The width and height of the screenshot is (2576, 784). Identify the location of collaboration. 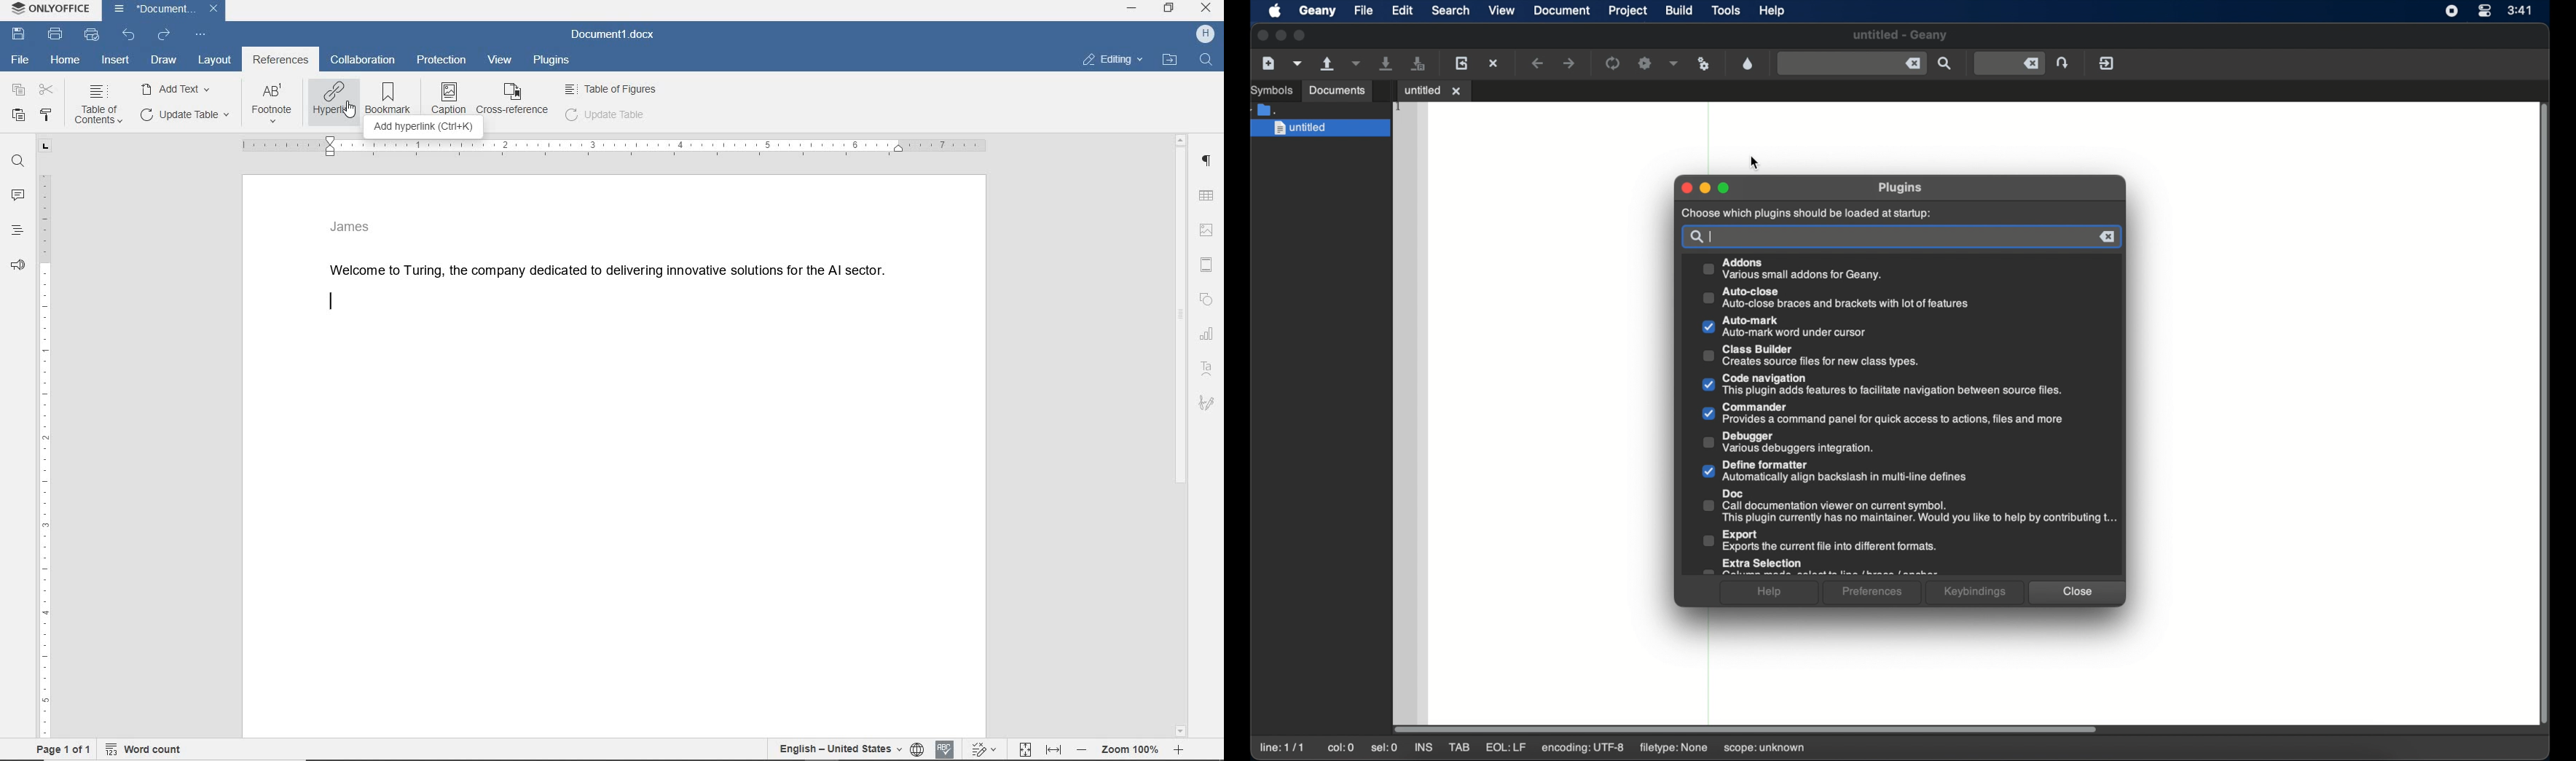
(365, 61).